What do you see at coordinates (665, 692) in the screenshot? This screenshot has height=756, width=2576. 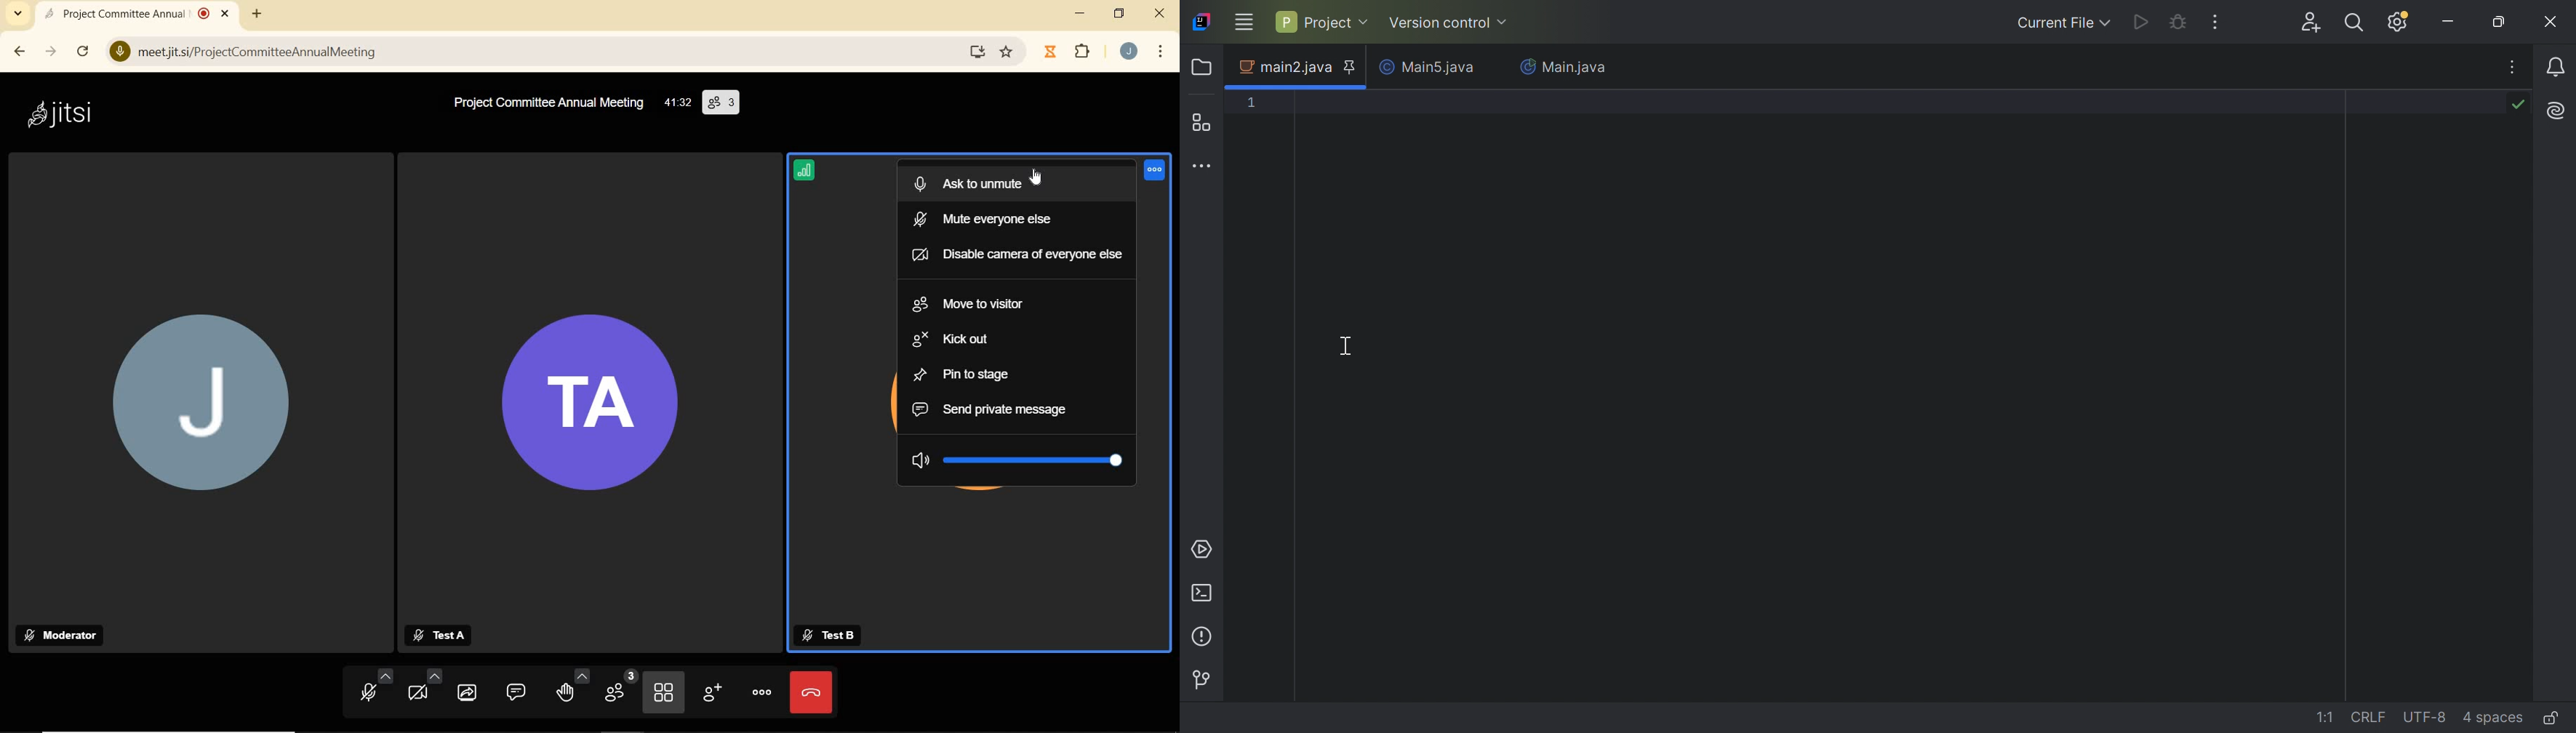 I see `TOGGLE TILE VIEW` at bounding box center [665, 692].